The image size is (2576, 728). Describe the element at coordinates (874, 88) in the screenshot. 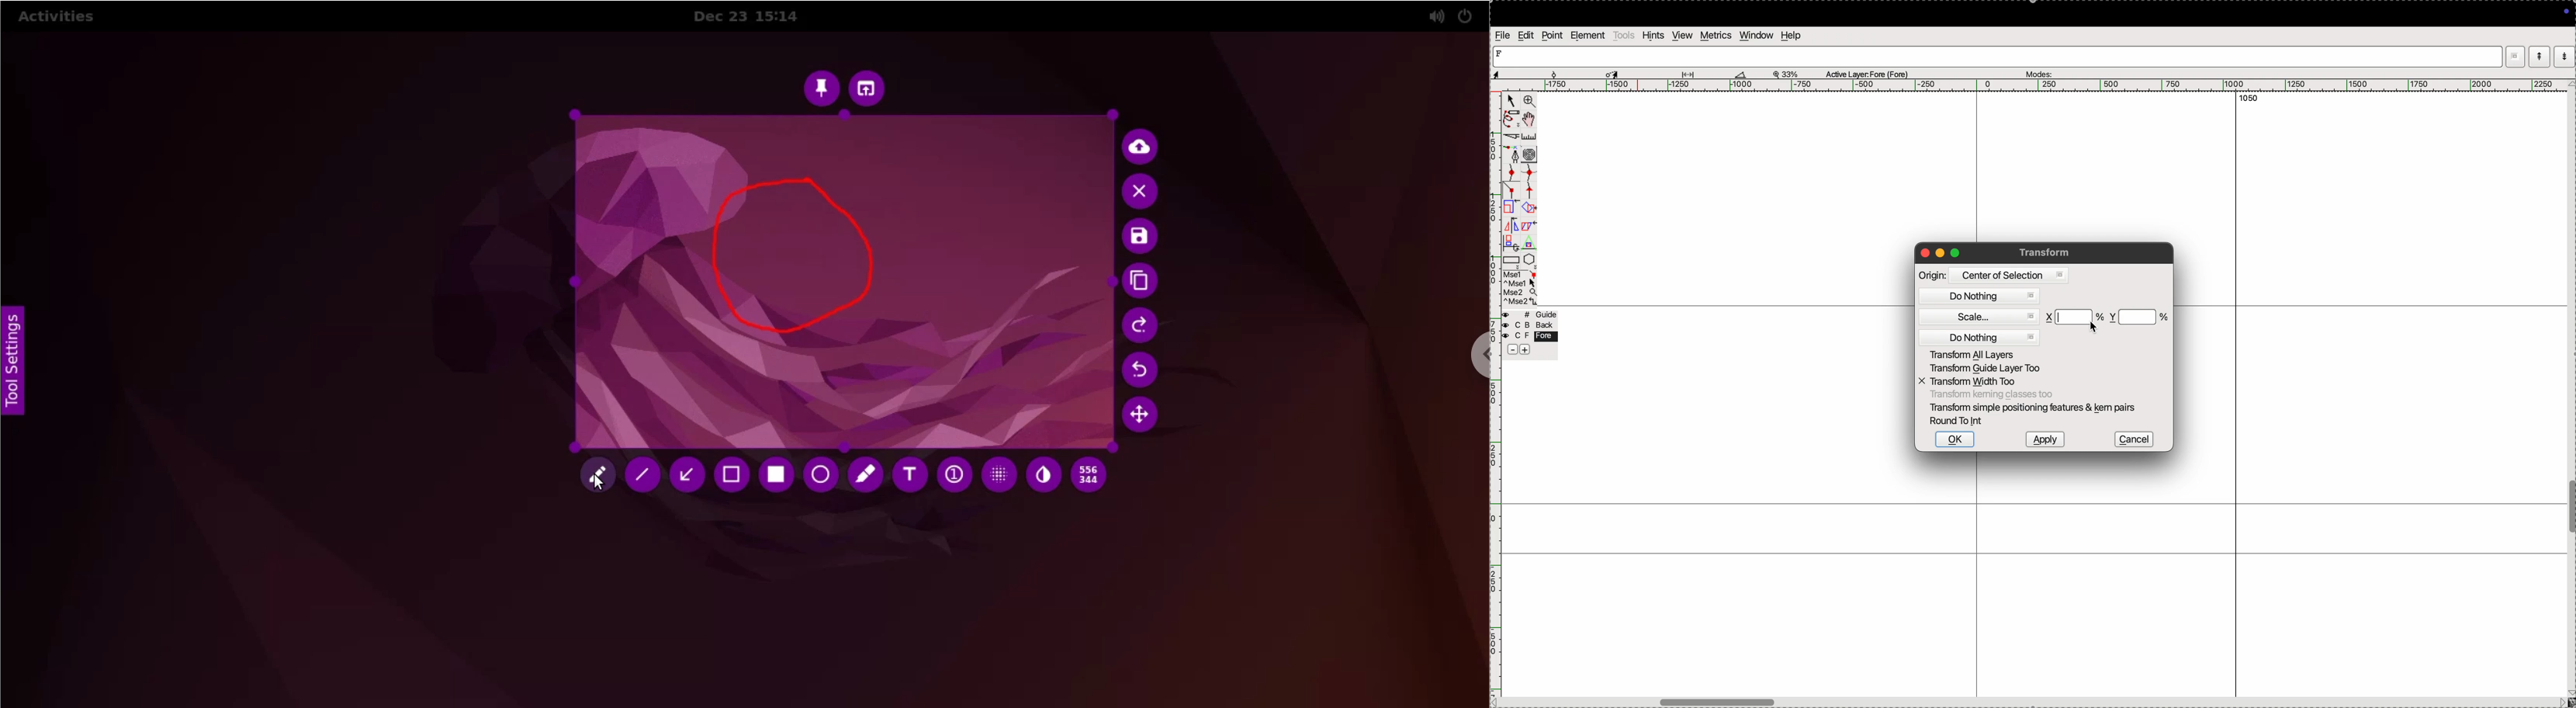

I see `choose app to open screenshot` at that location.